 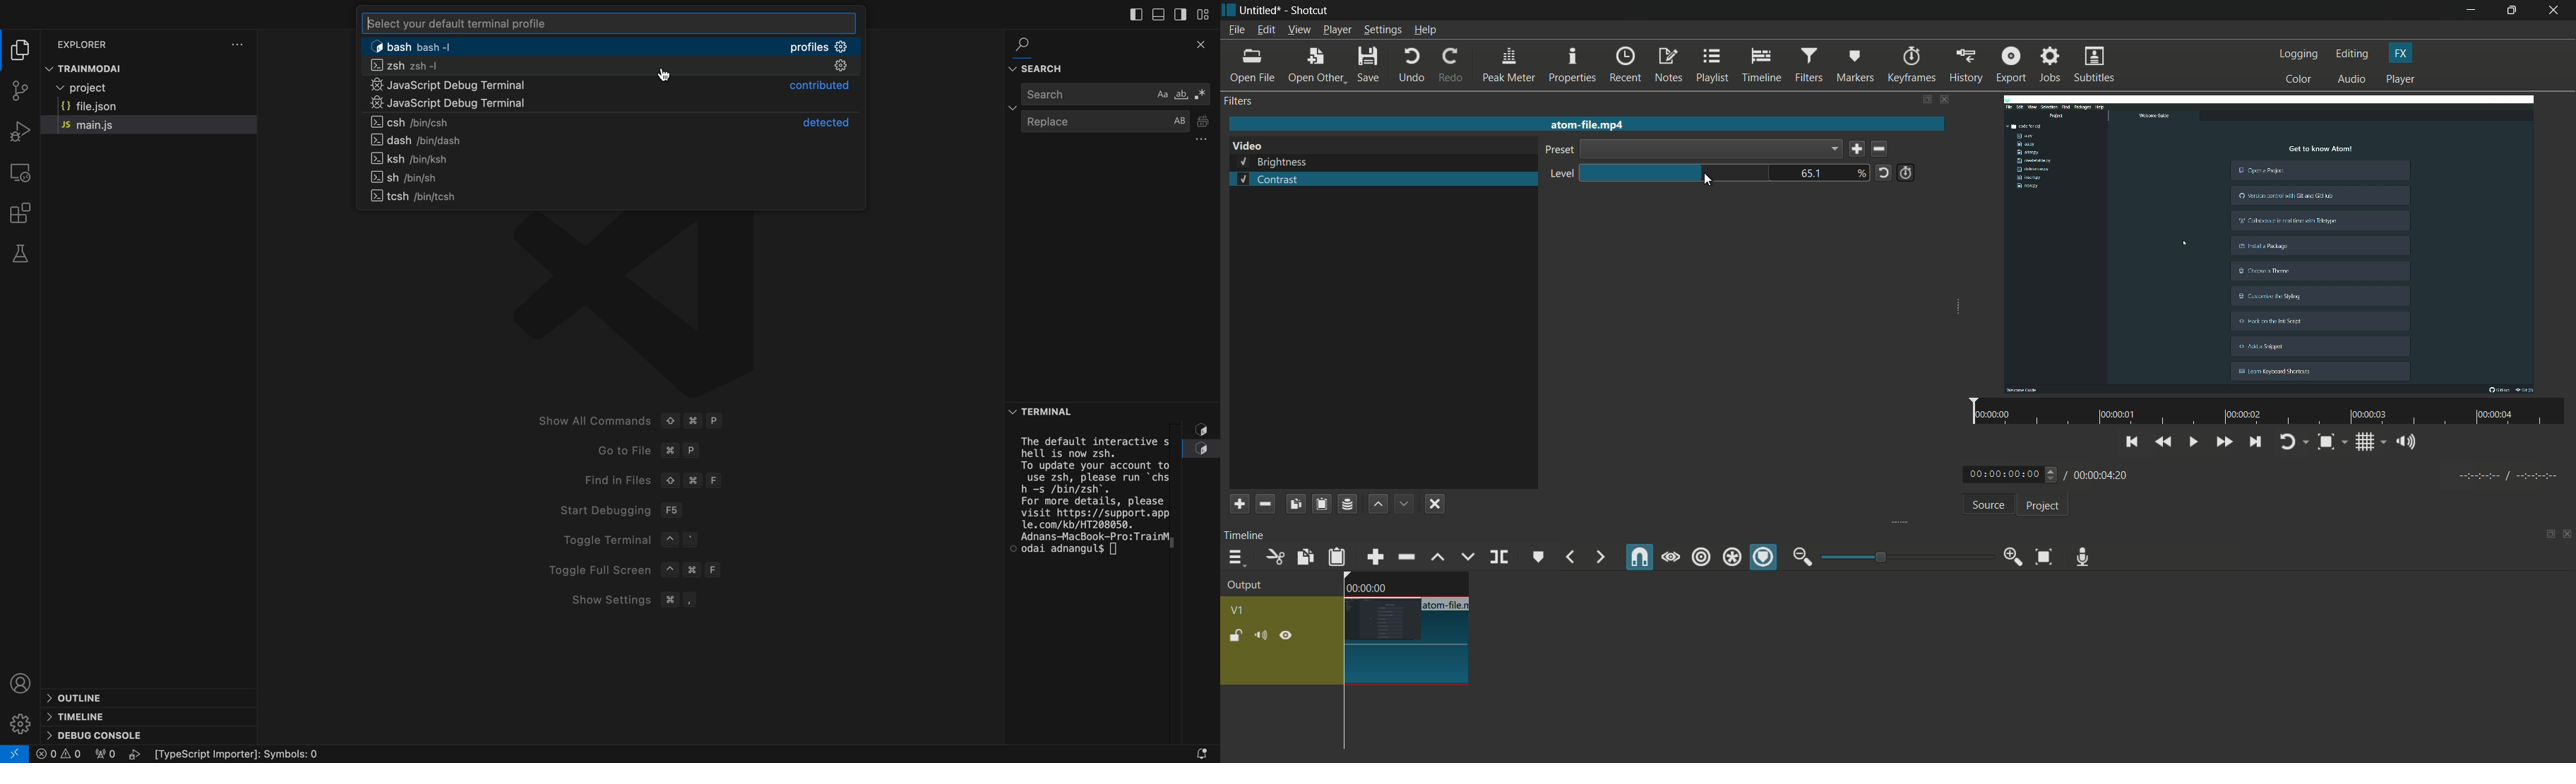 I want to click on next marker, so click(x=1598, y=557).